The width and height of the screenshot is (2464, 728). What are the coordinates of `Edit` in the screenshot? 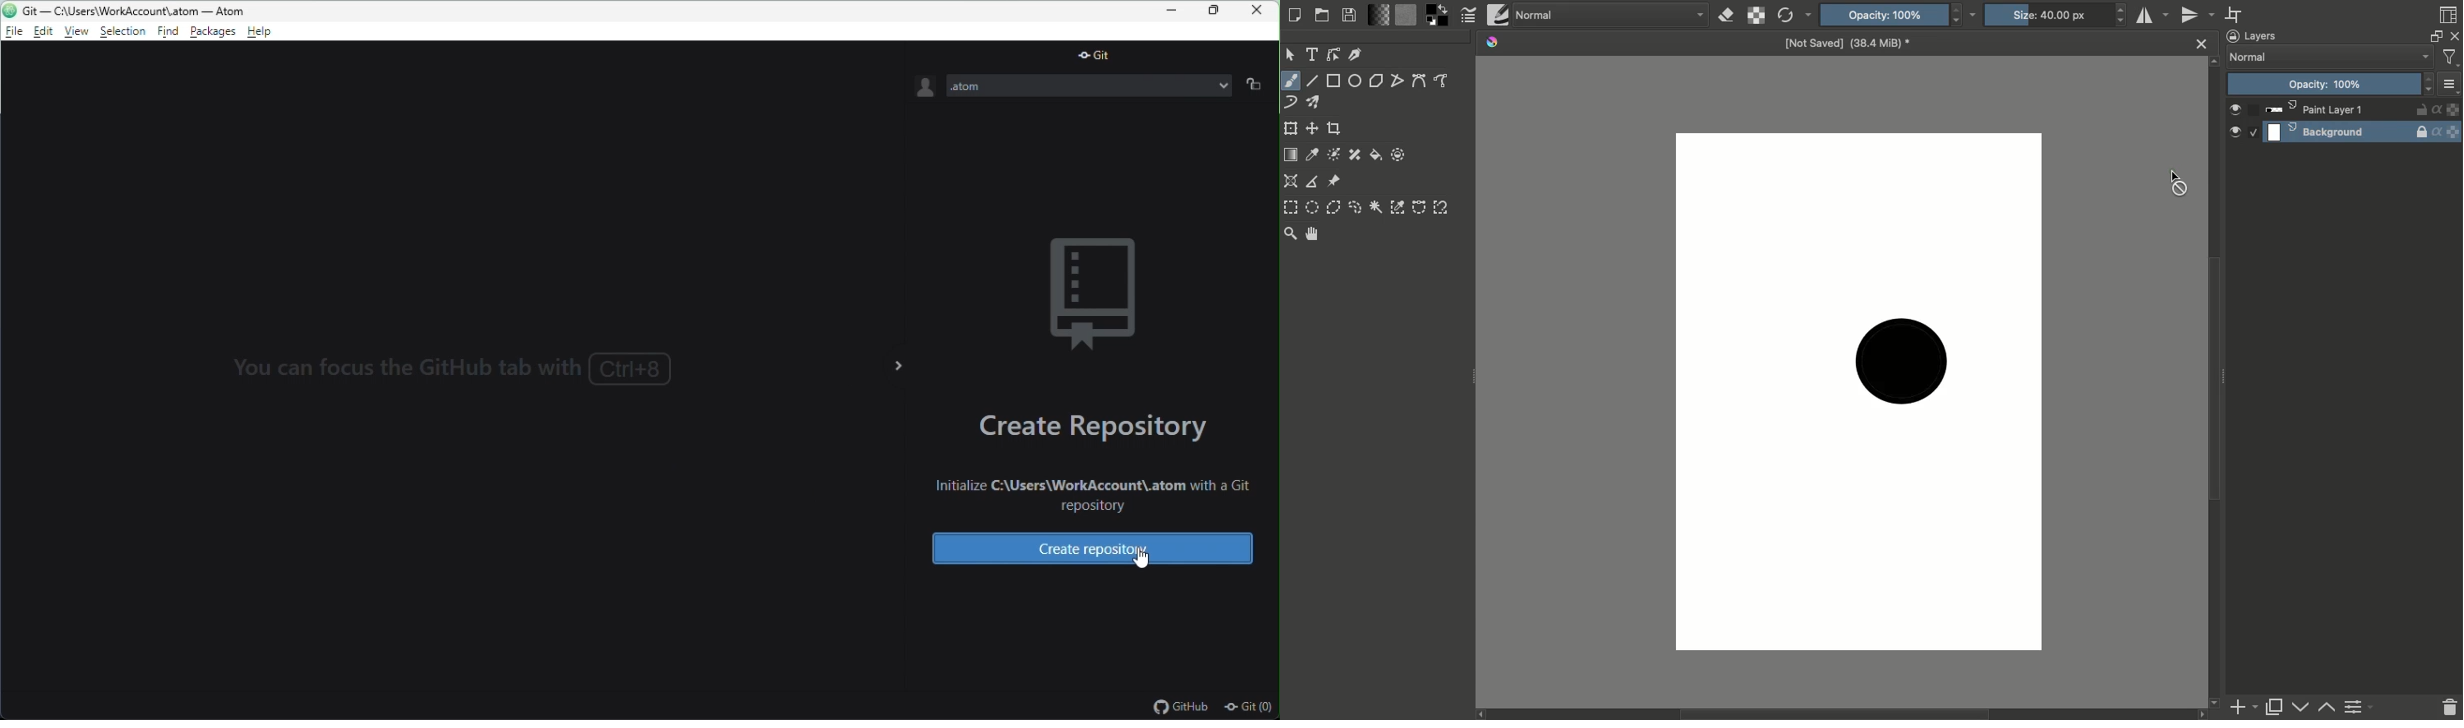 It's located at (1335, 53).